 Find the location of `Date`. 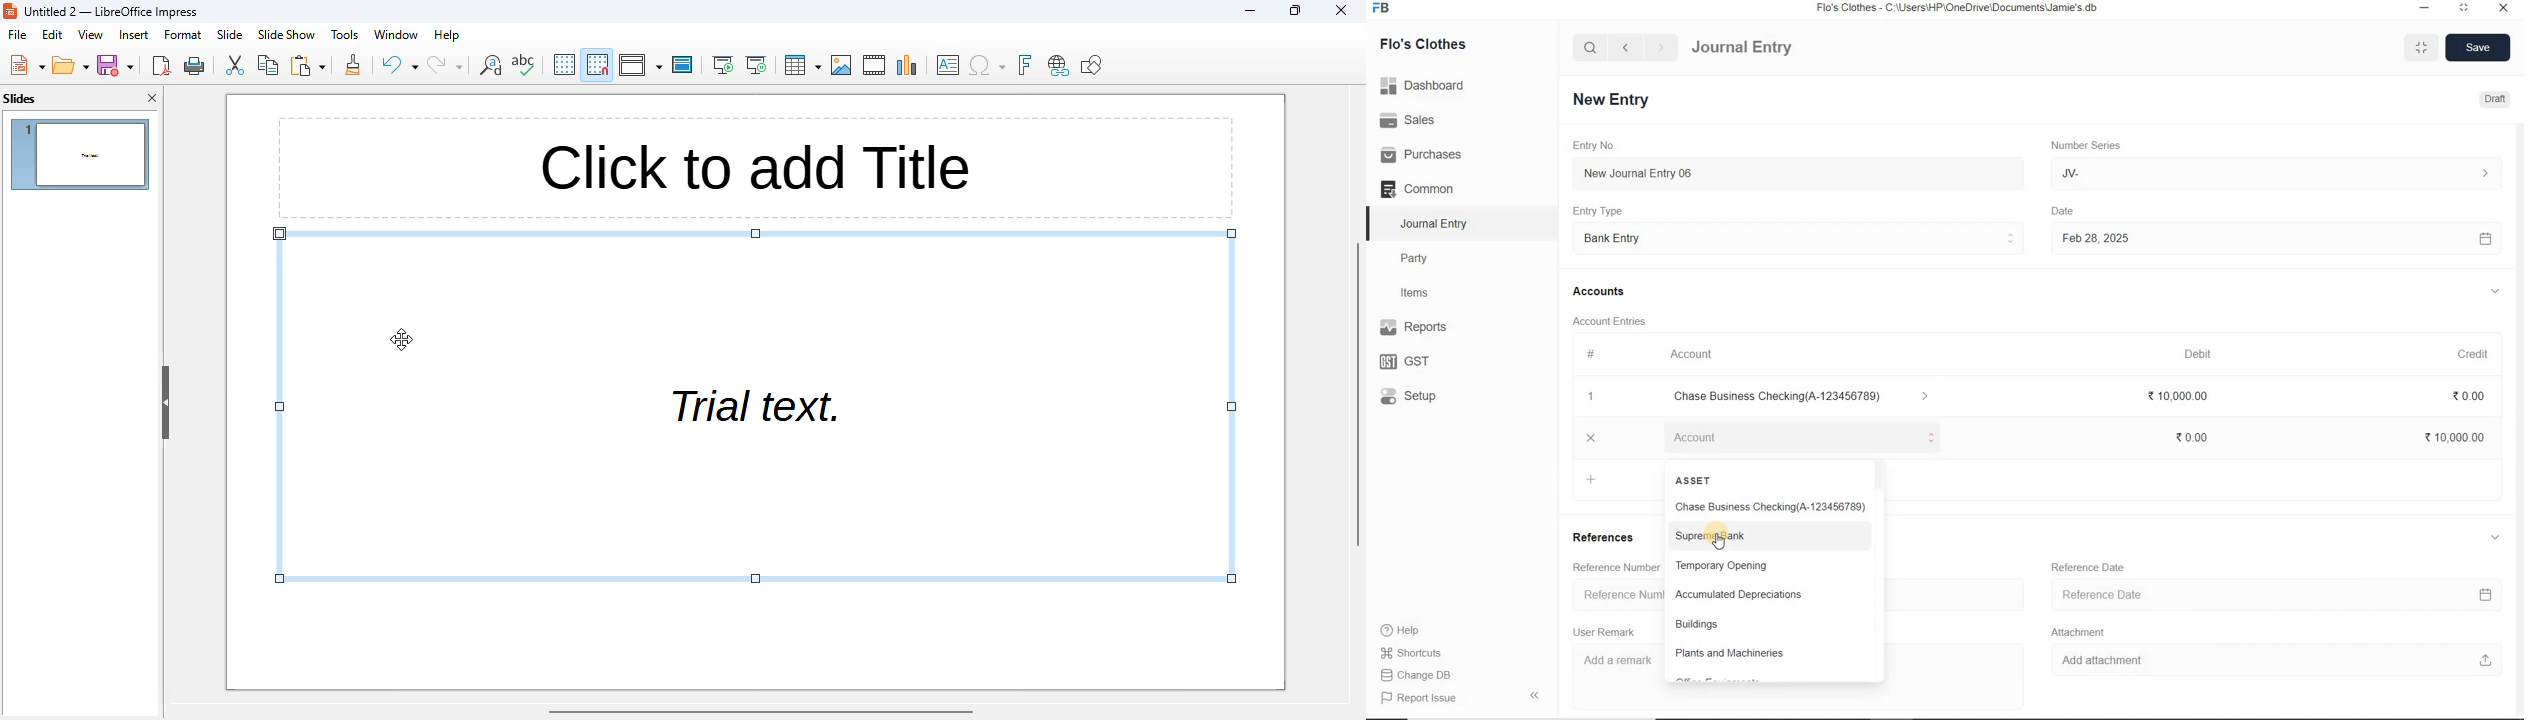

Date is located at coordinates (2073, 208).